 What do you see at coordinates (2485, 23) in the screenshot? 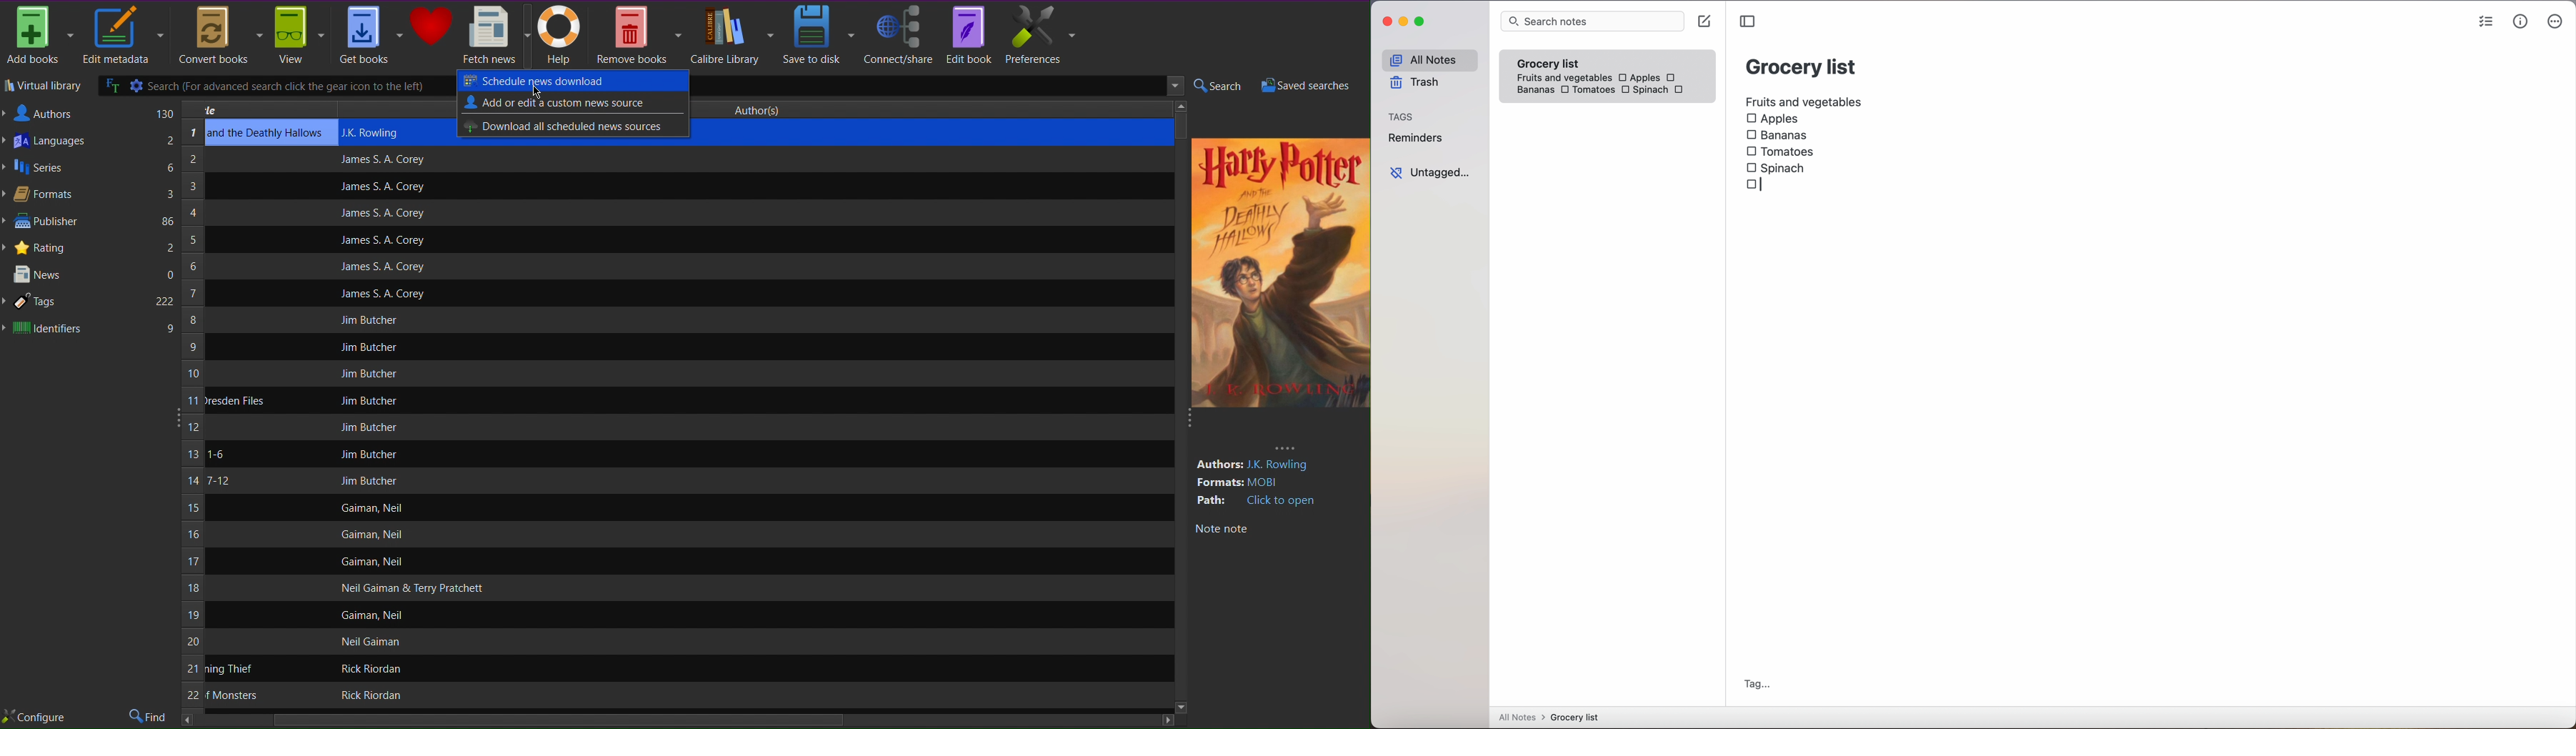
I see `checklist` at bounding box center [2485, 23].